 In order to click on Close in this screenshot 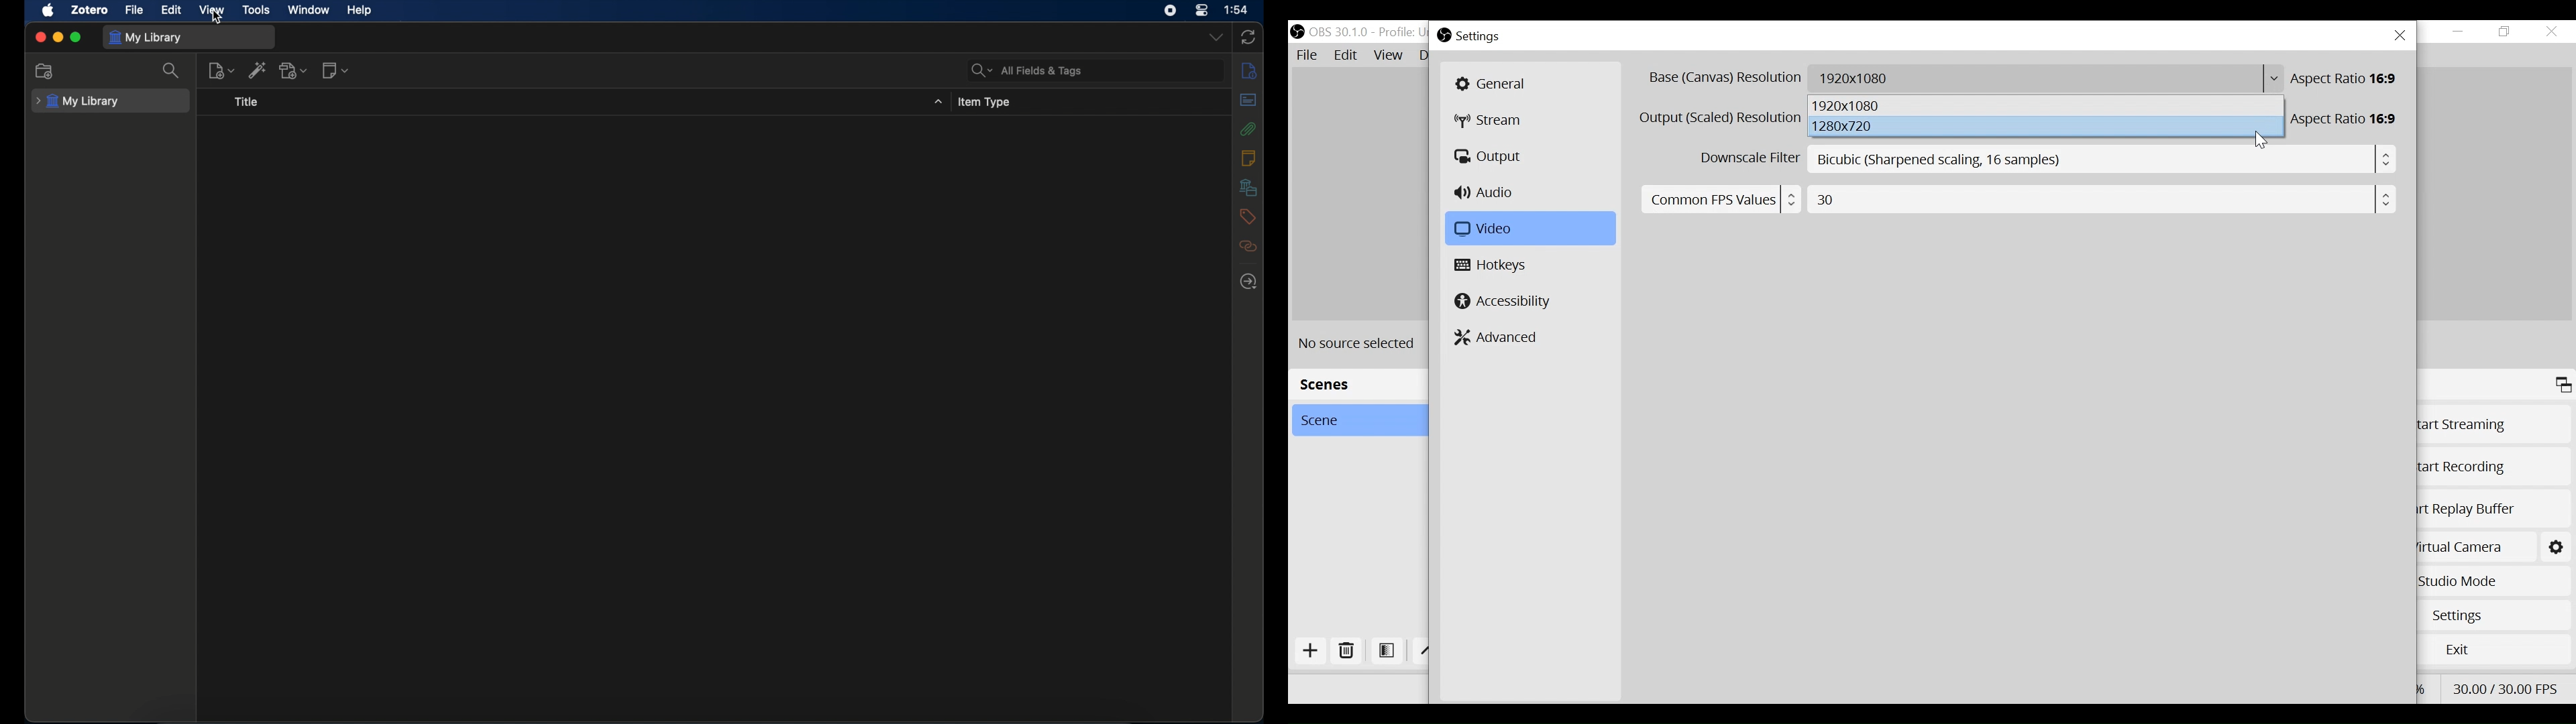, I will do `click(2551, 31)`.